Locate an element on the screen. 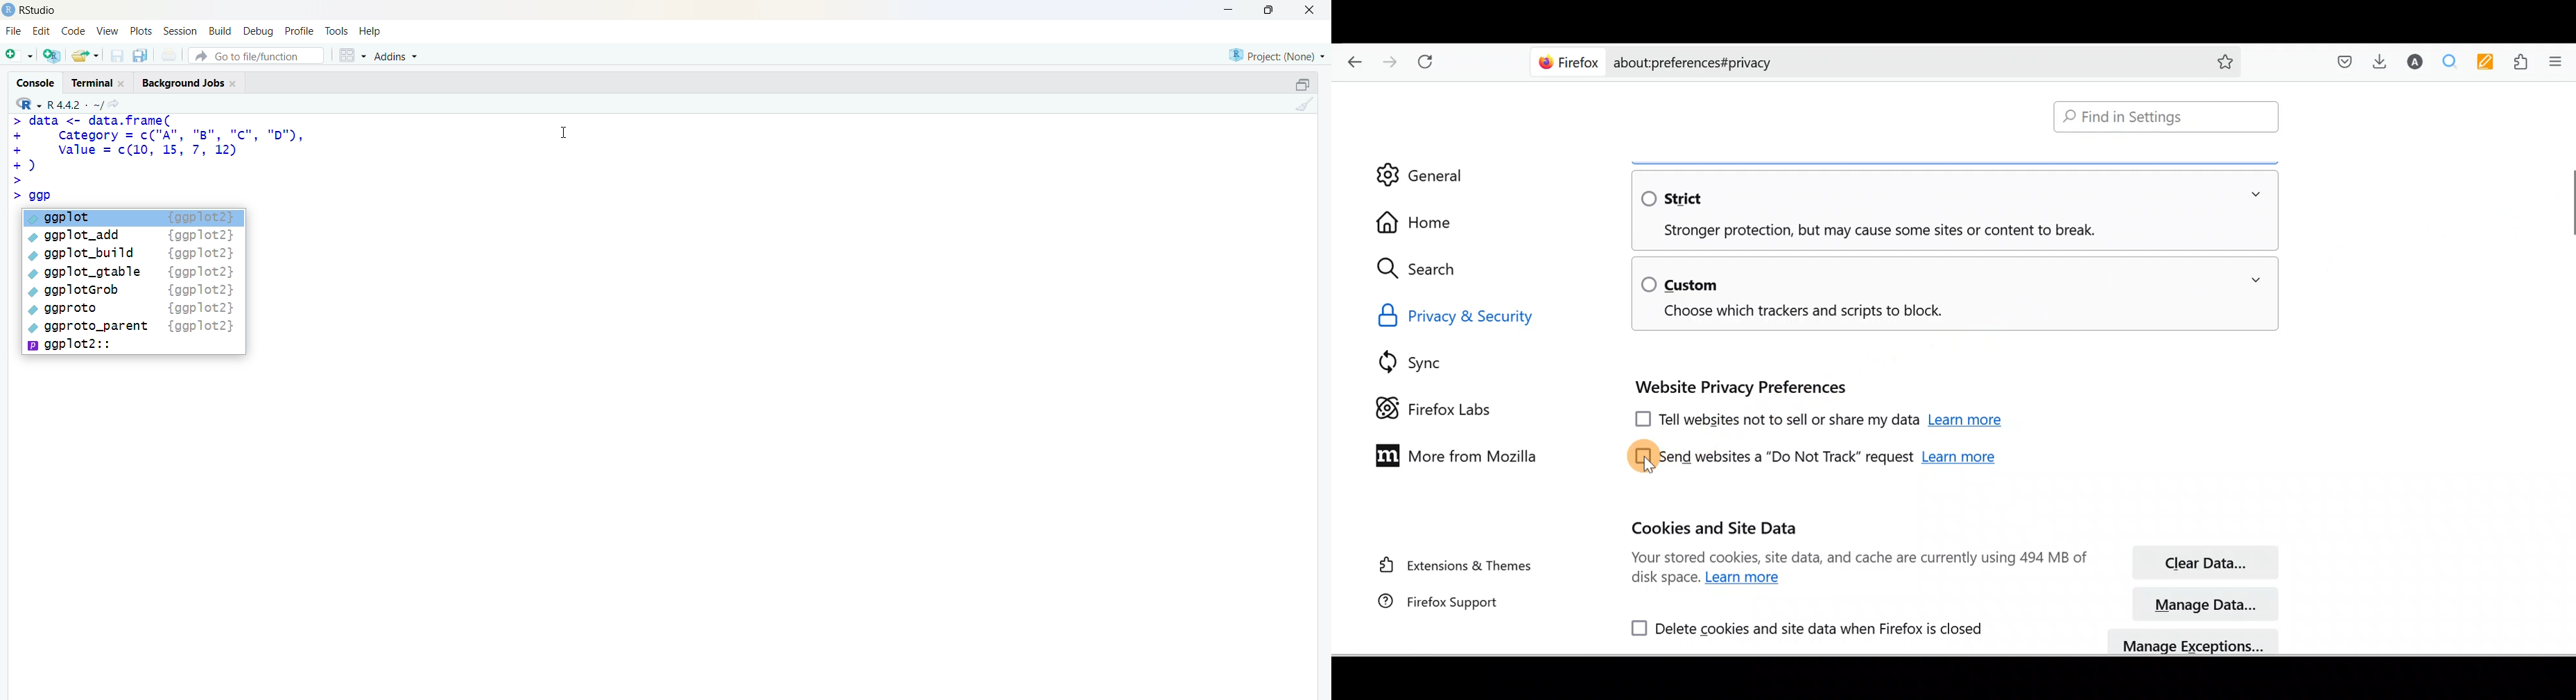 The width and height of the screenshot is (2576, 700). save all open documents is located at coordinates (139, 55).